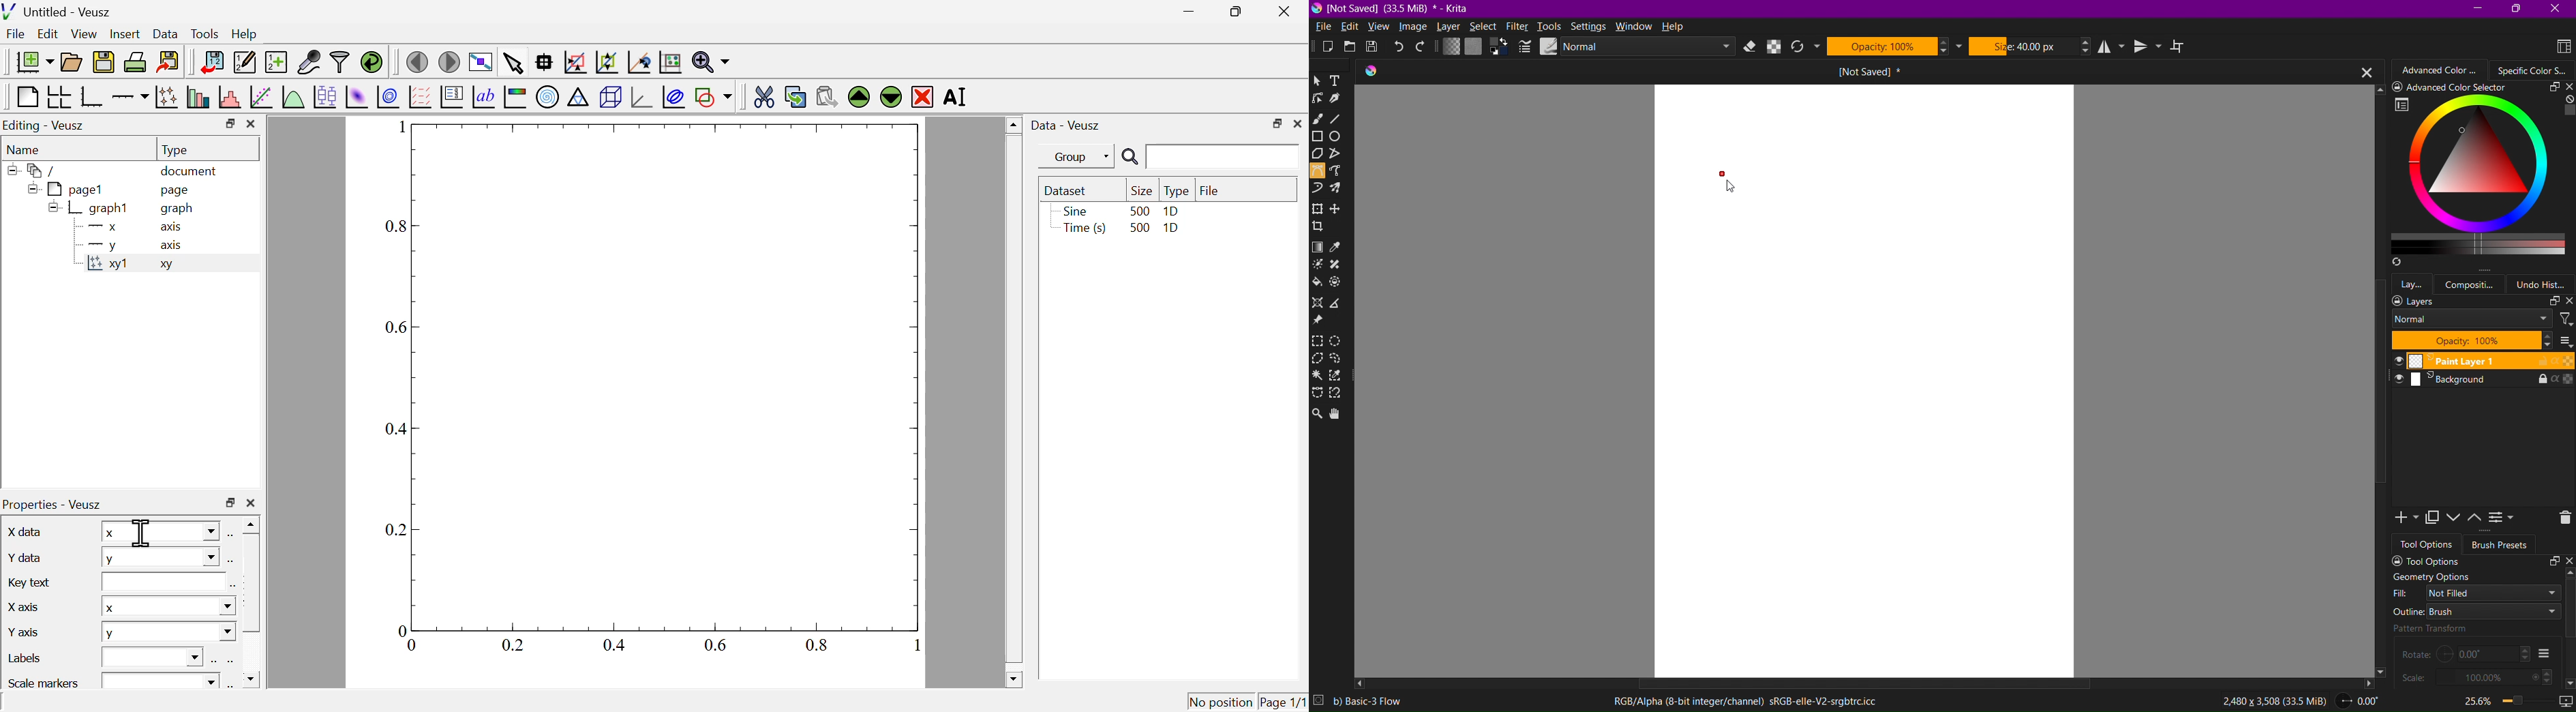  Describe the element at coordinates (1589, 26) in the screenshot. I see `Settings` at that location.